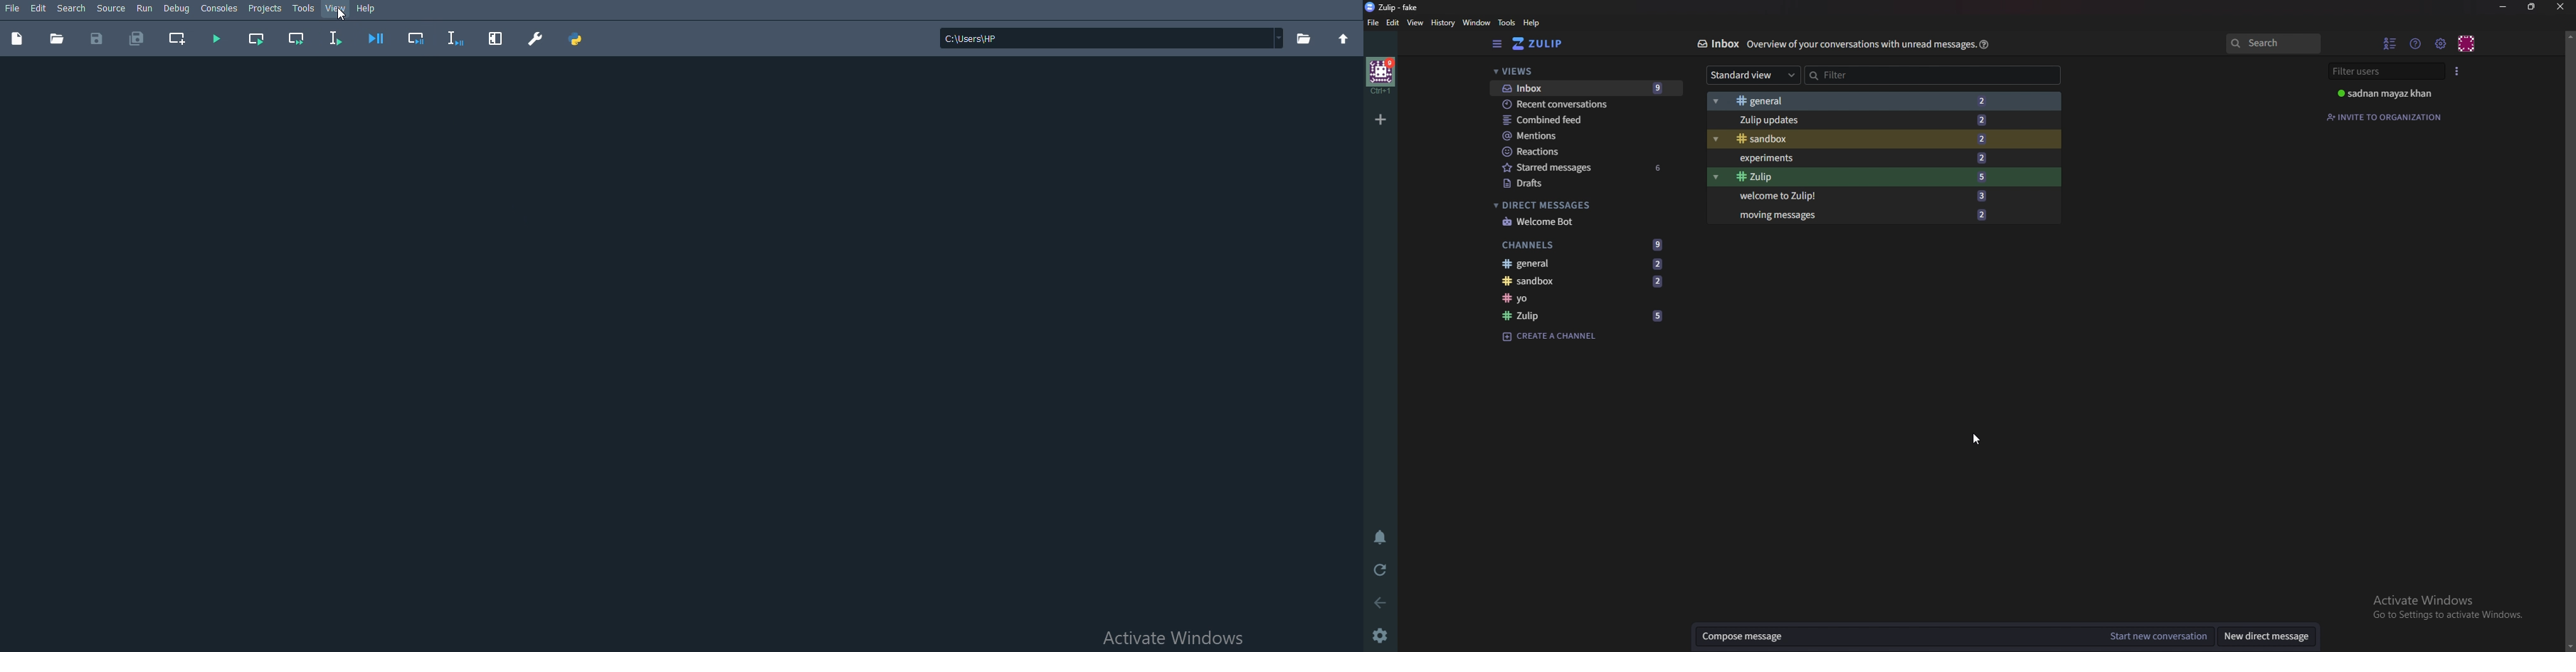 The height and width of the screenshot is (672, 2576). Describe the element at coordinates (11, 7) in the screenshot. I see `File` at that location.